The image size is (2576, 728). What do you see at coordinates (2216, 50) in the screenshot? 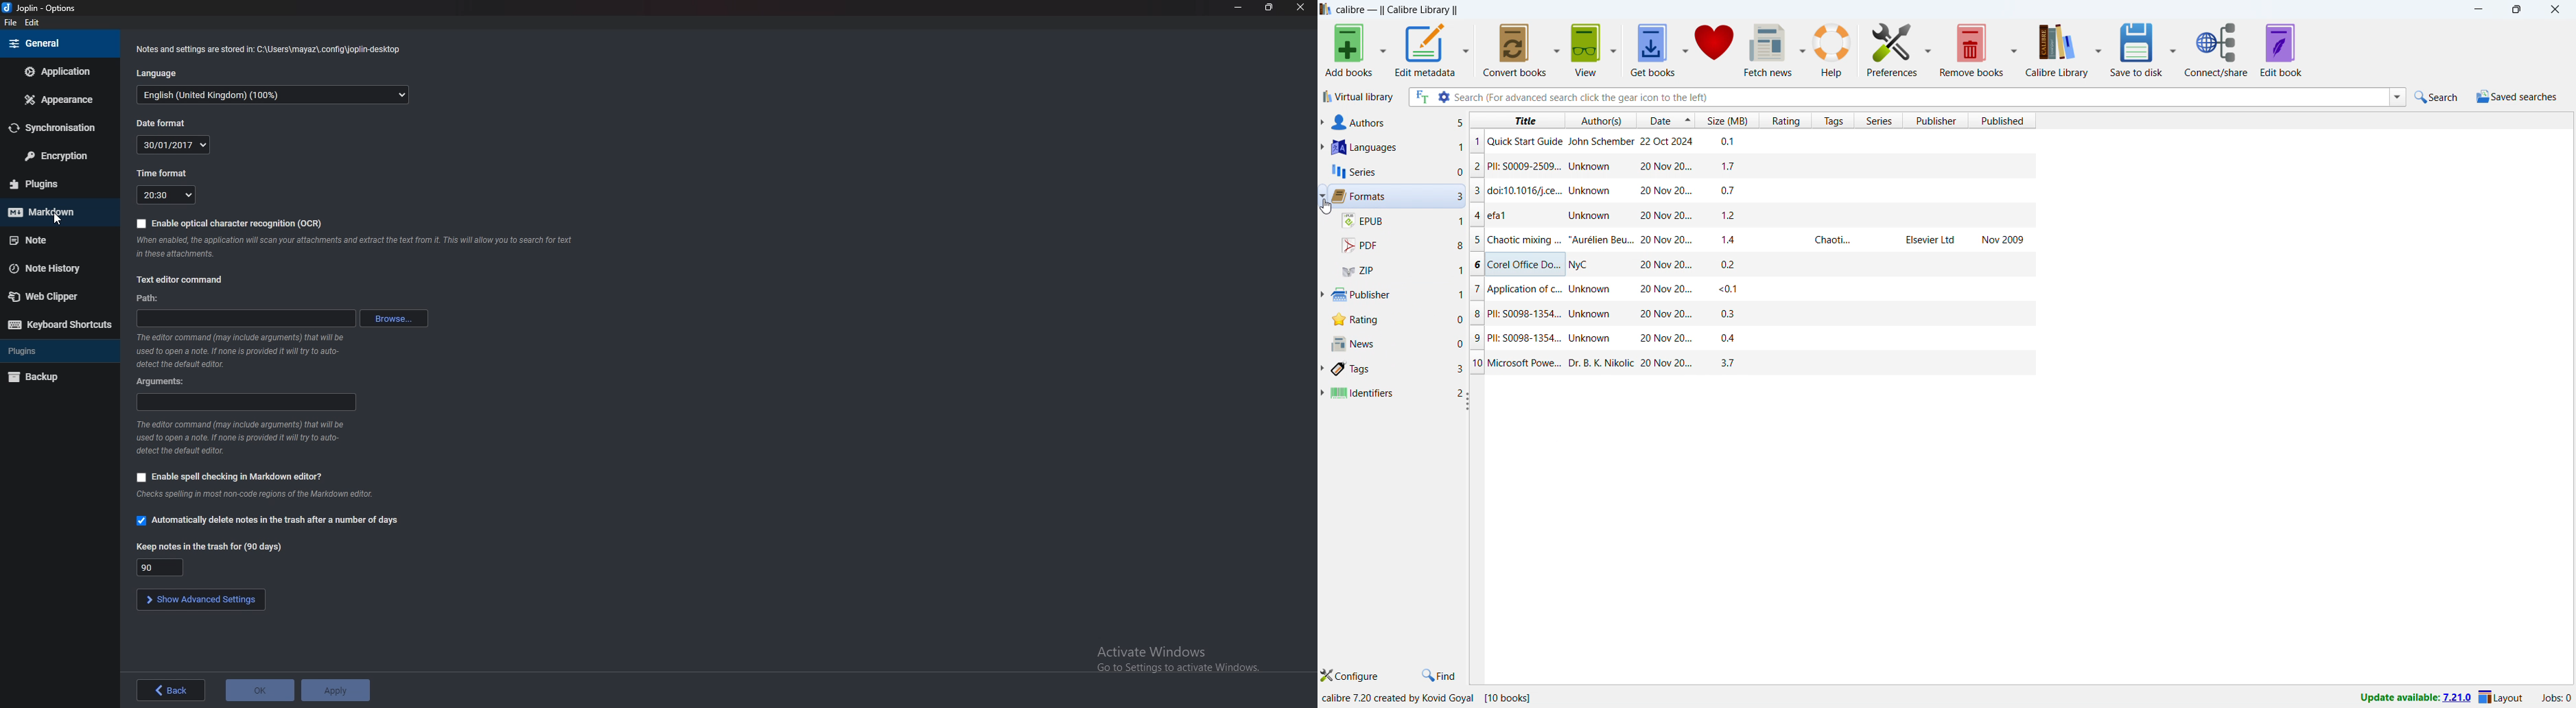
I see `connect/share` at bounding box center [2216, 50].